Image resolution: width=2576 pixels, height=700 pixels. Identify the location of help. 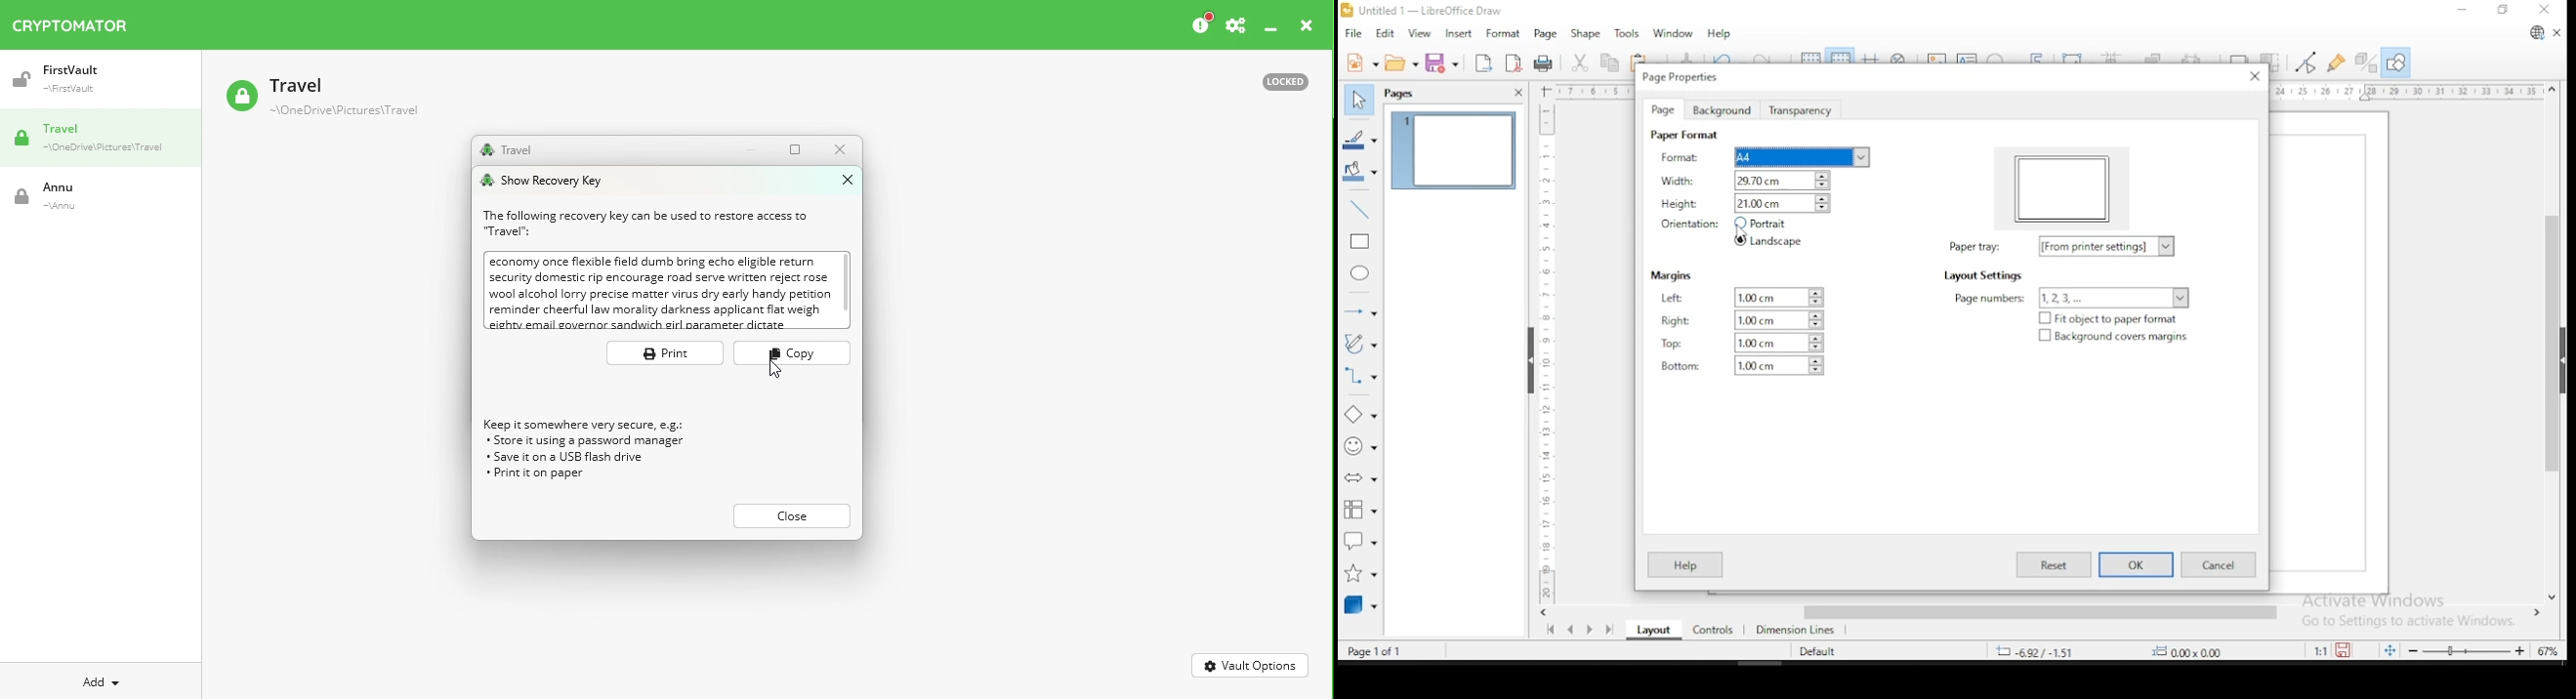
(1718, 35).